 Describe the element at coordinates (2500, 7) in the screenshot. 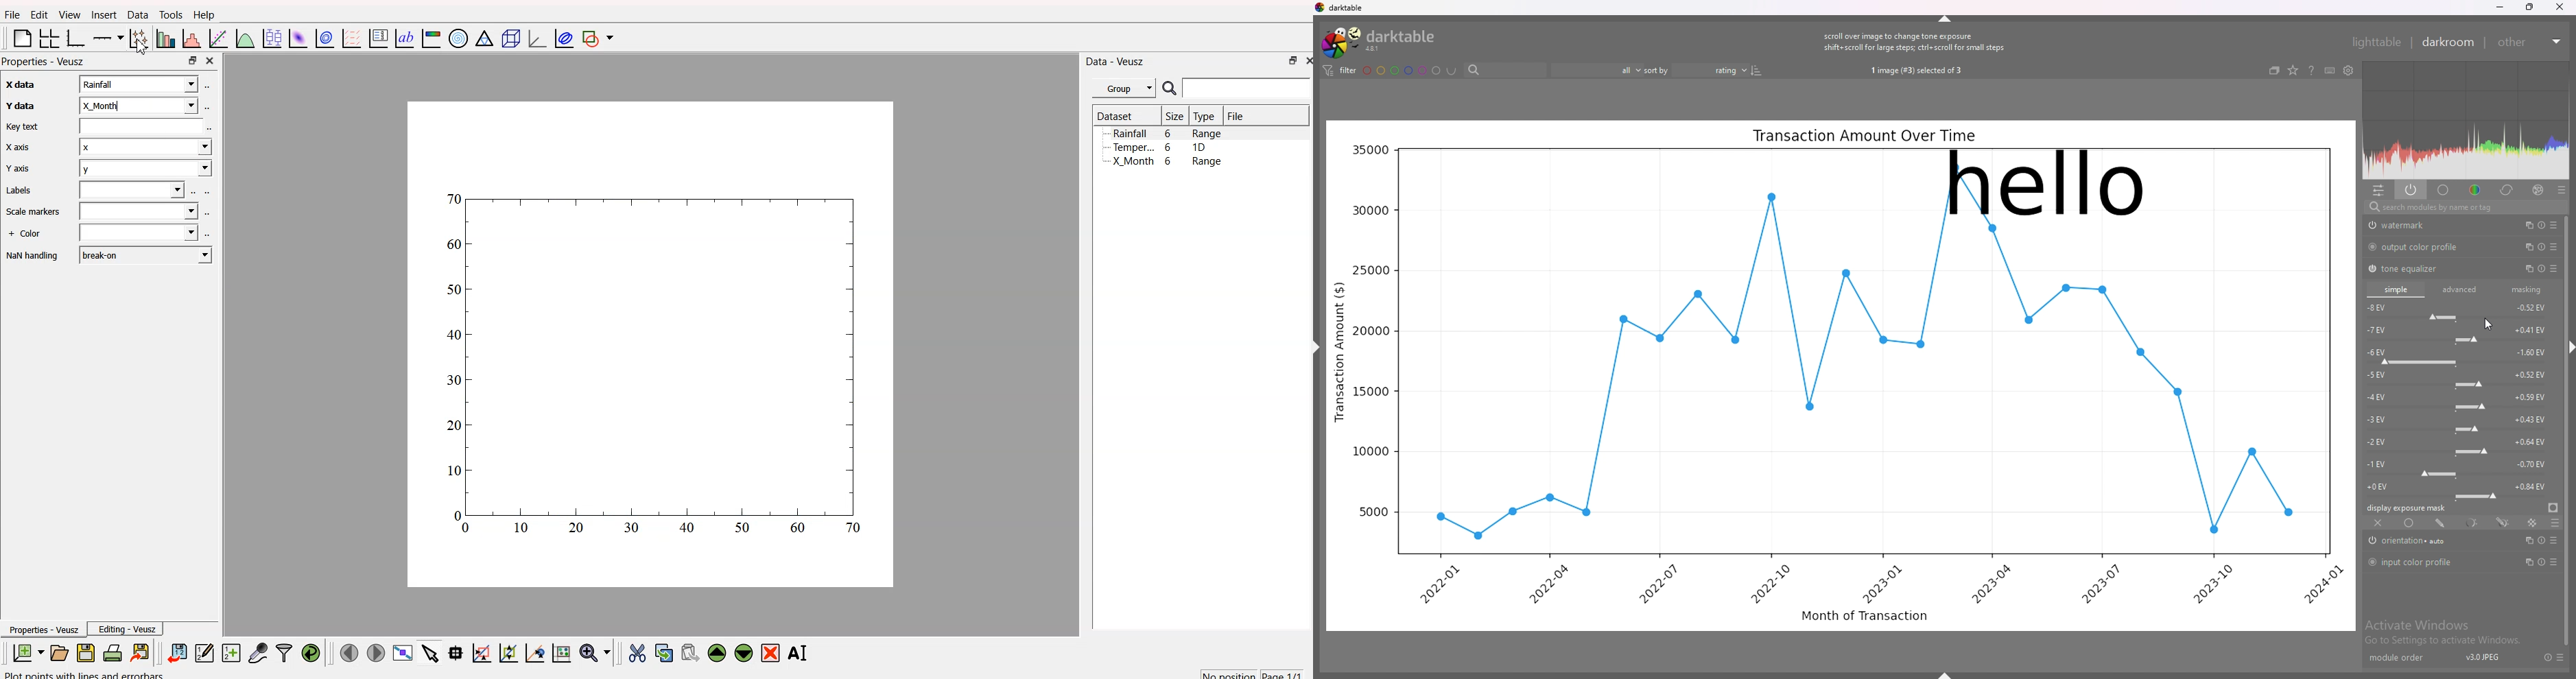

I see `minimize` at that location.